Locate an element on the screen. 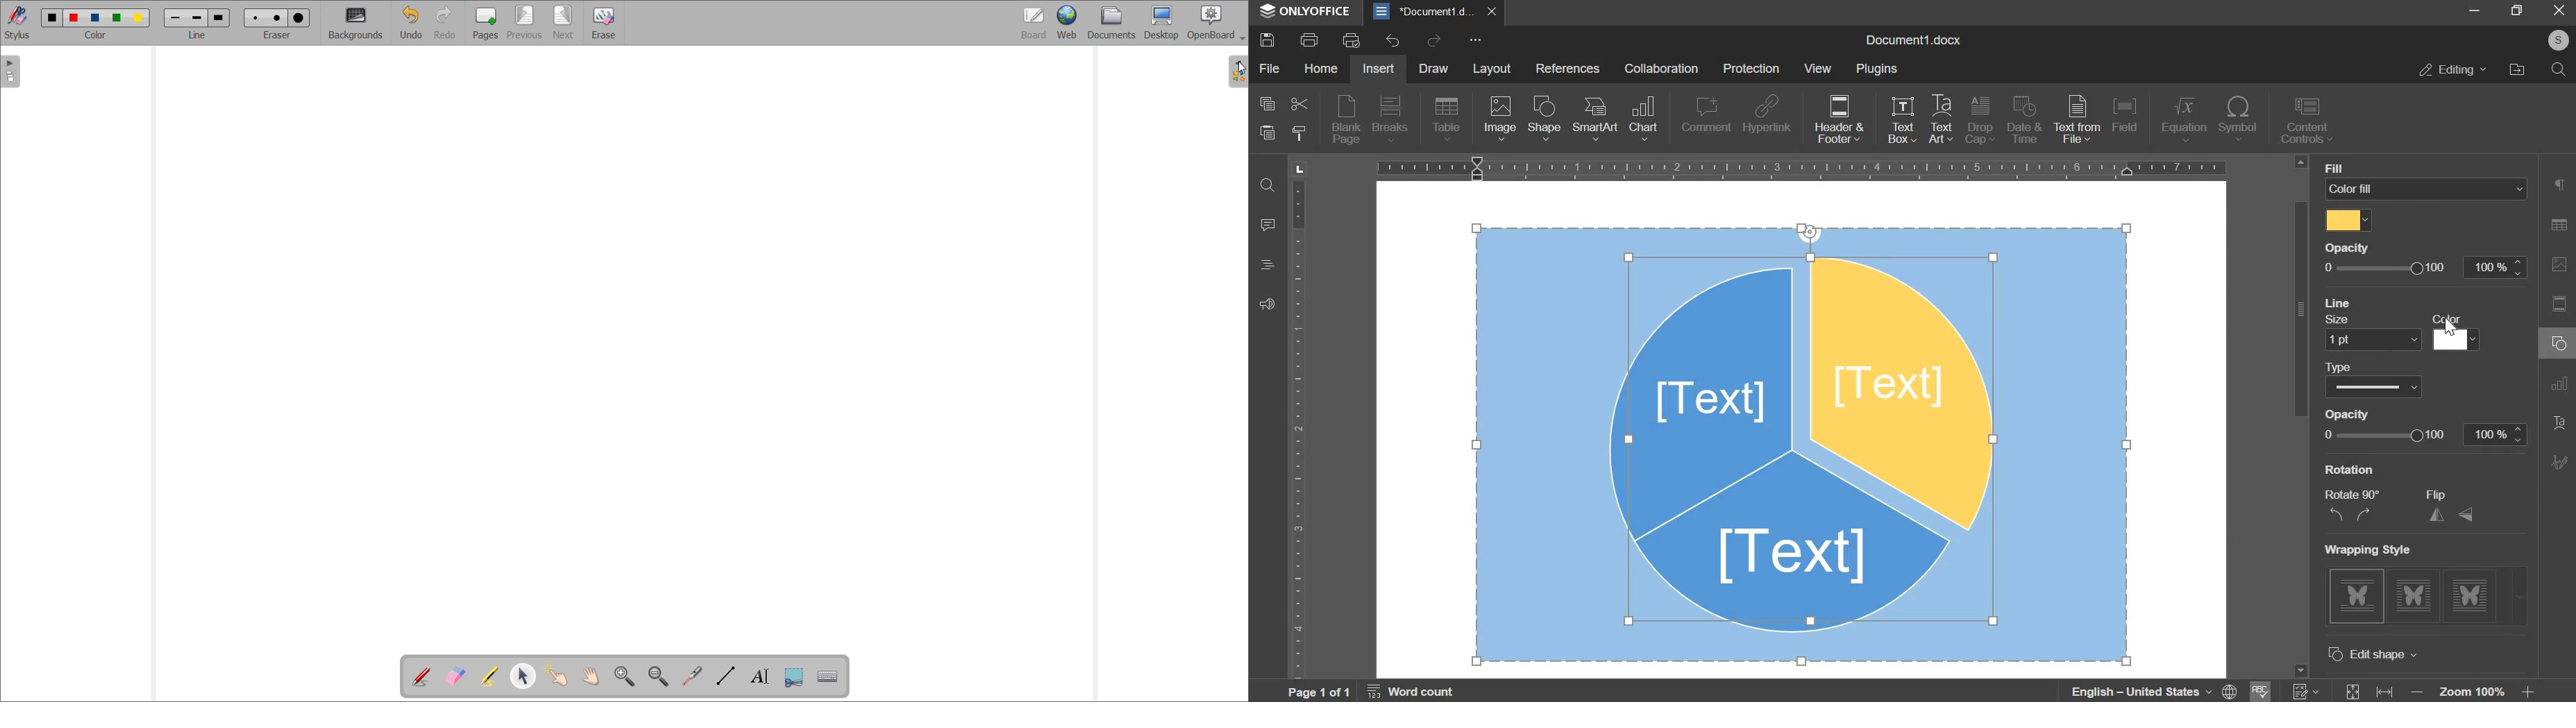 This screenshot has height=728, width=2576. fill select is located at coordinates (2428, 189).